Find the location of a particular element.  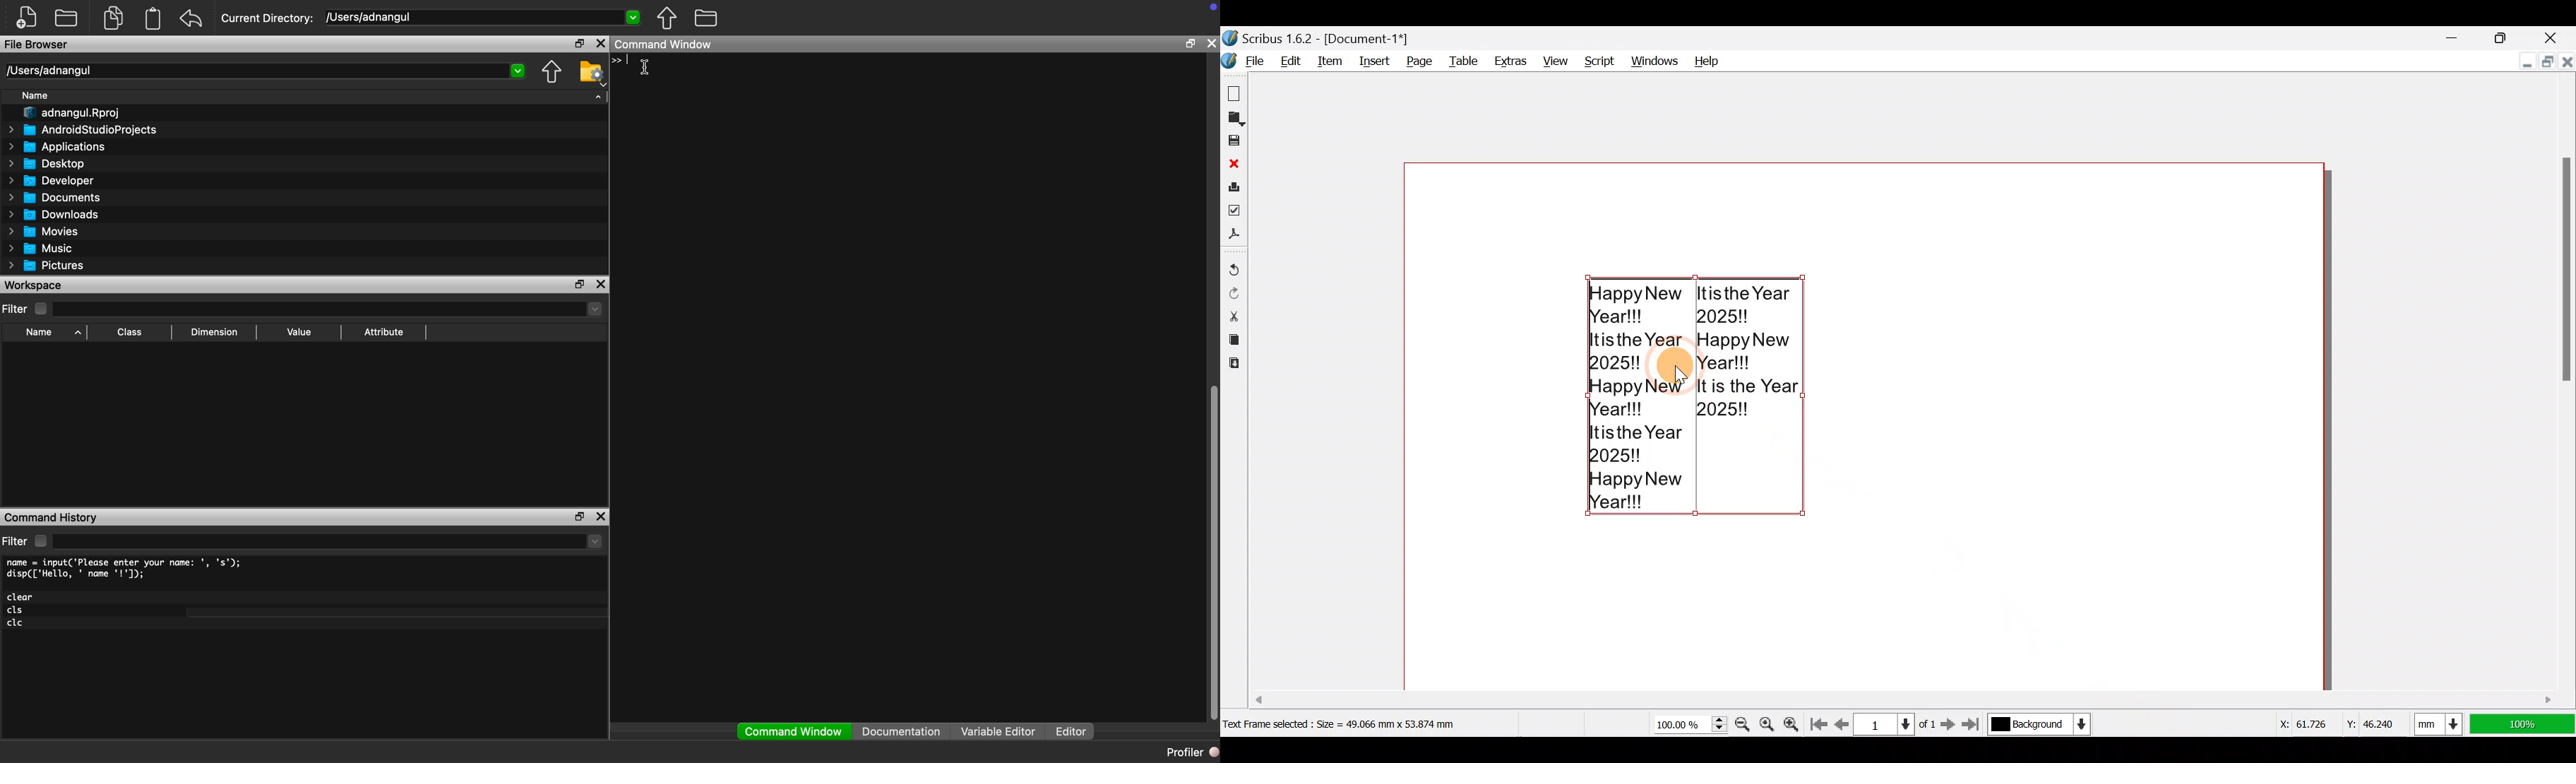

Help is located at coordinates (1707, 58).